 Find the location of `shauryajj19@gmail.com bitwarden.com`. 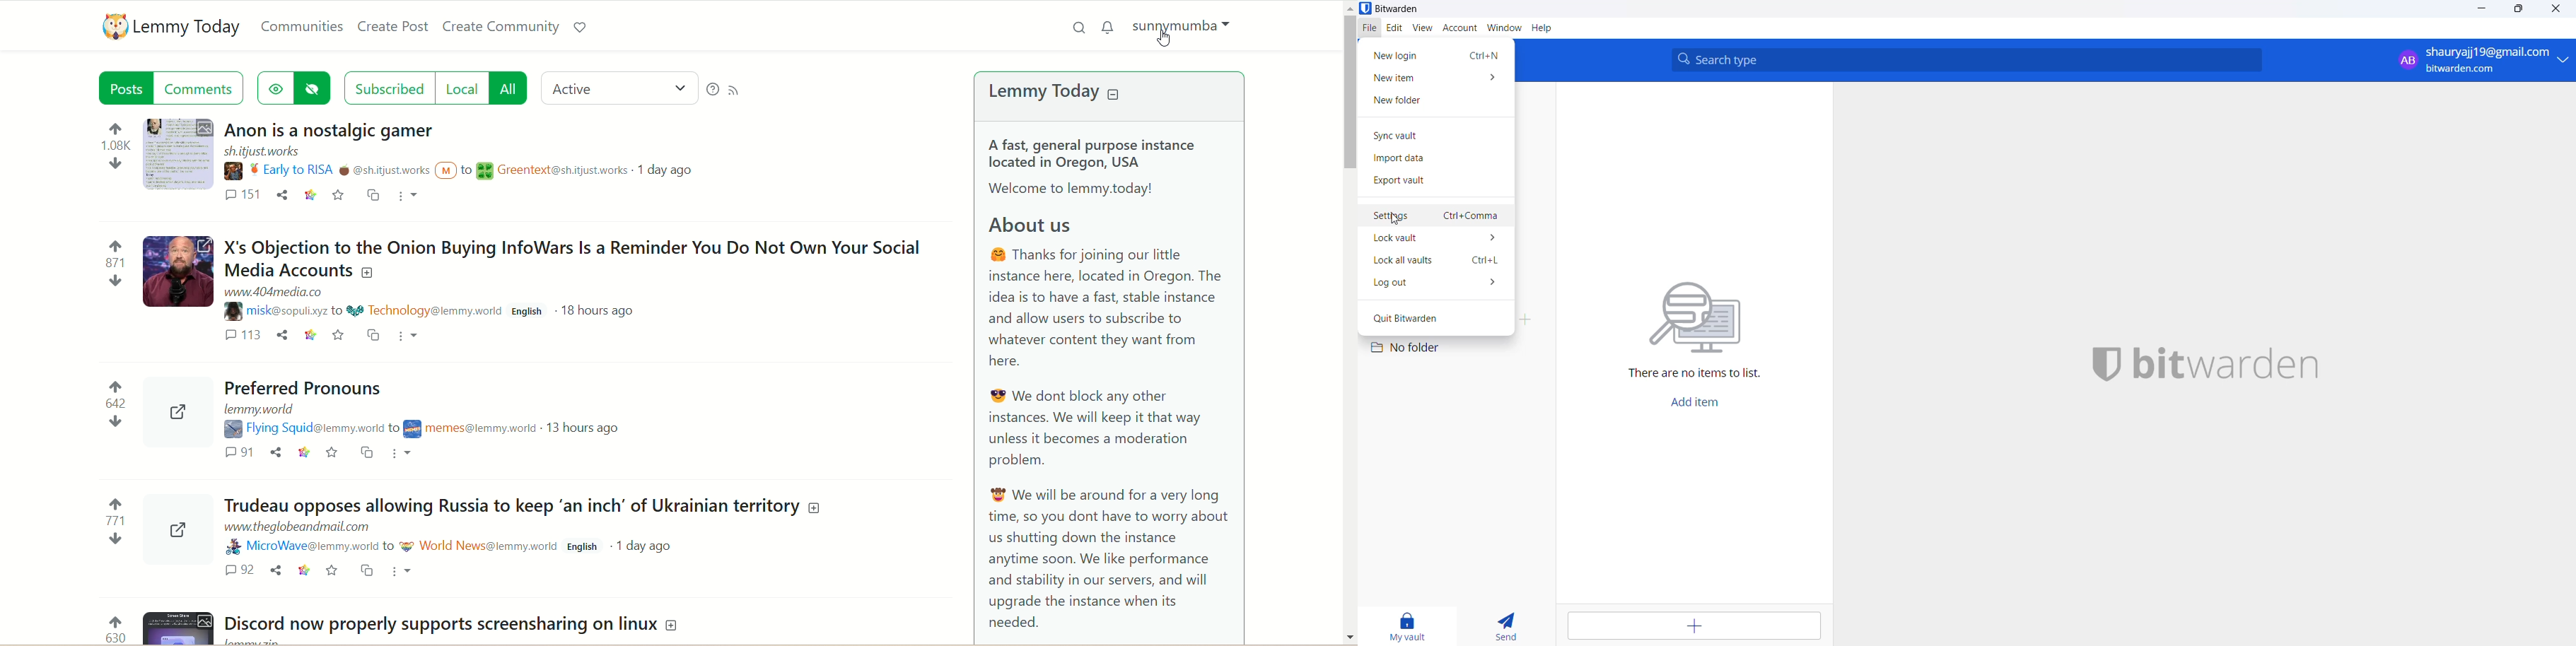

shauryajj19@gmail.com bitwarden.com is located at coordinates (2499, 58).